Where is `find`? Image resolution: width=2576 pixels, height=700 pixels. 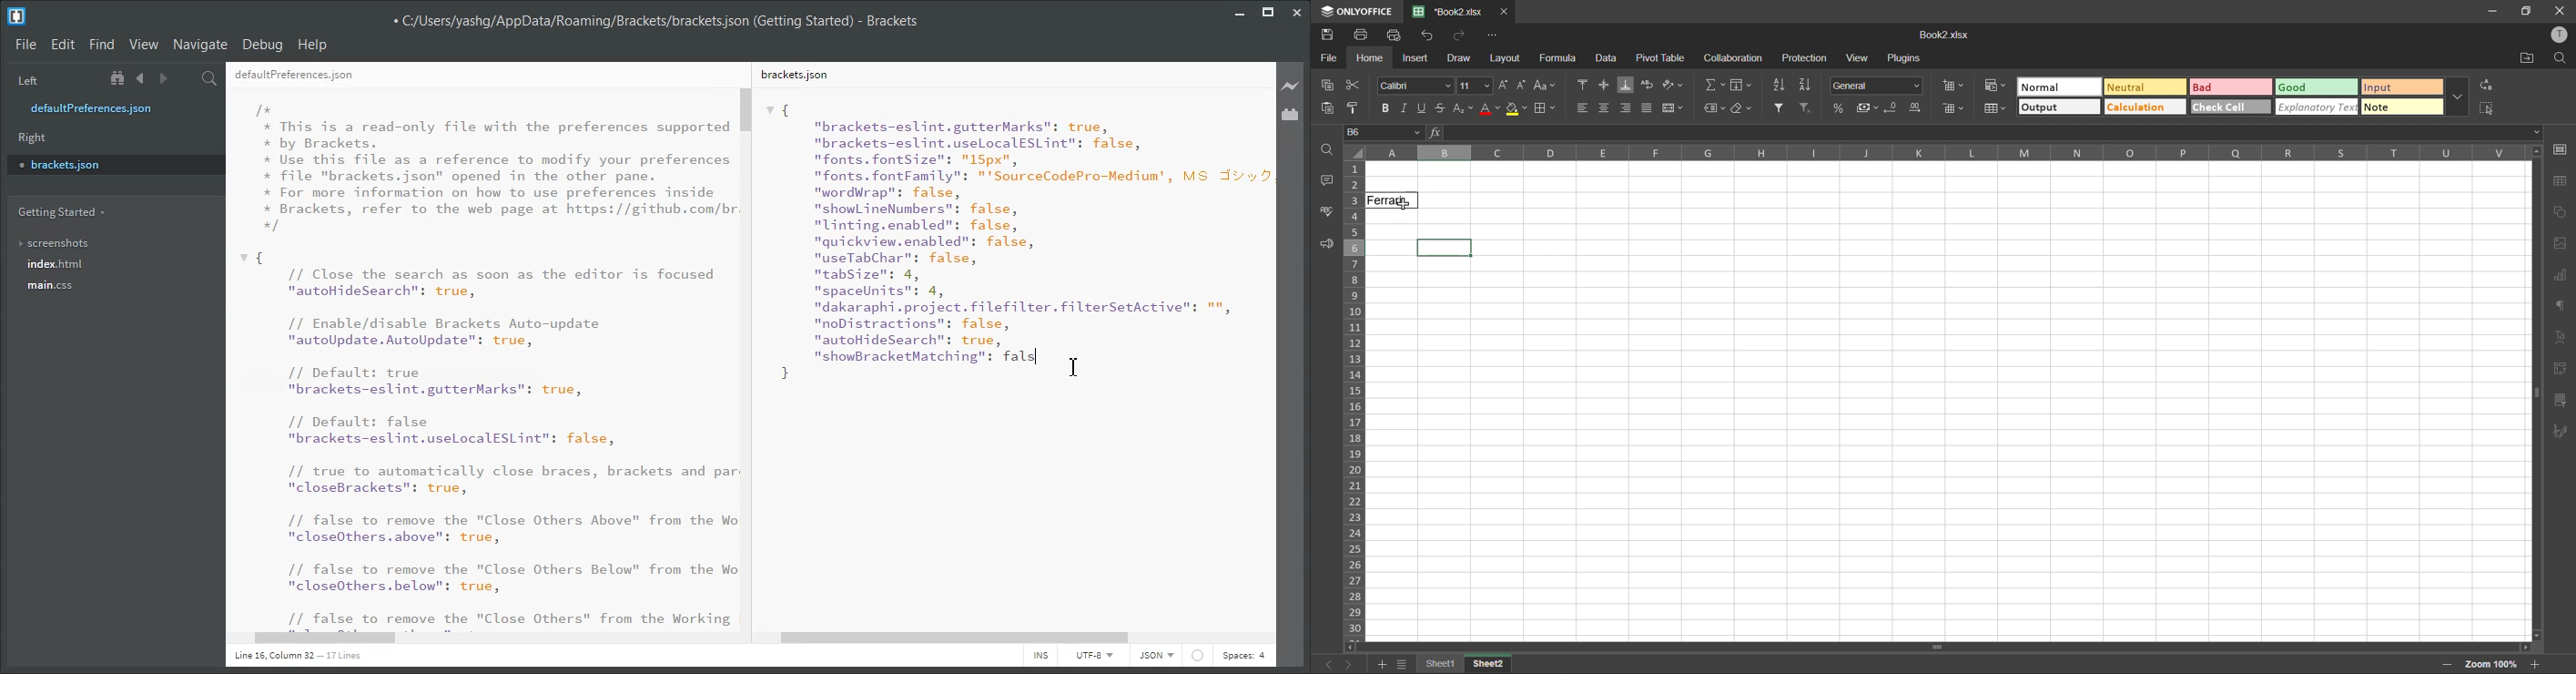
find is located at coordinates (2560, 59).